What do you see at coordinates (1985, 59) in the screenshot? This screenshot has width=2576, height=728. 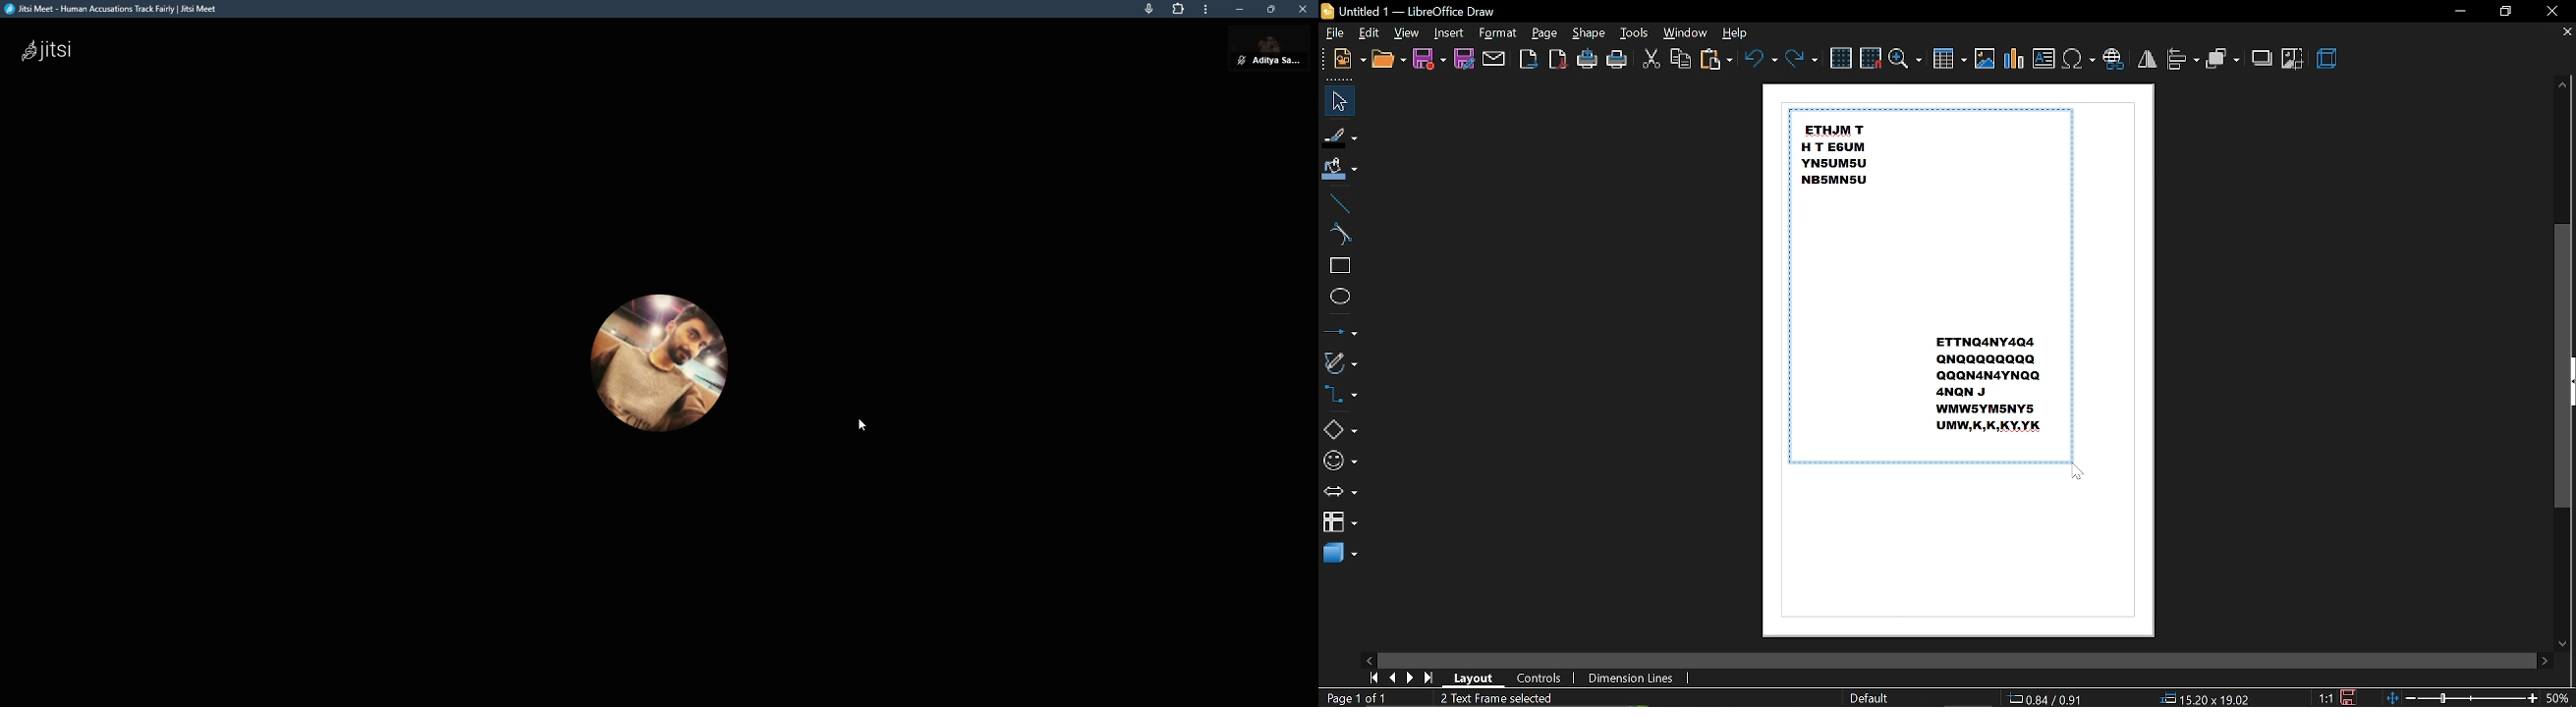 I see `insert image` at bounding box center [1985, 59].